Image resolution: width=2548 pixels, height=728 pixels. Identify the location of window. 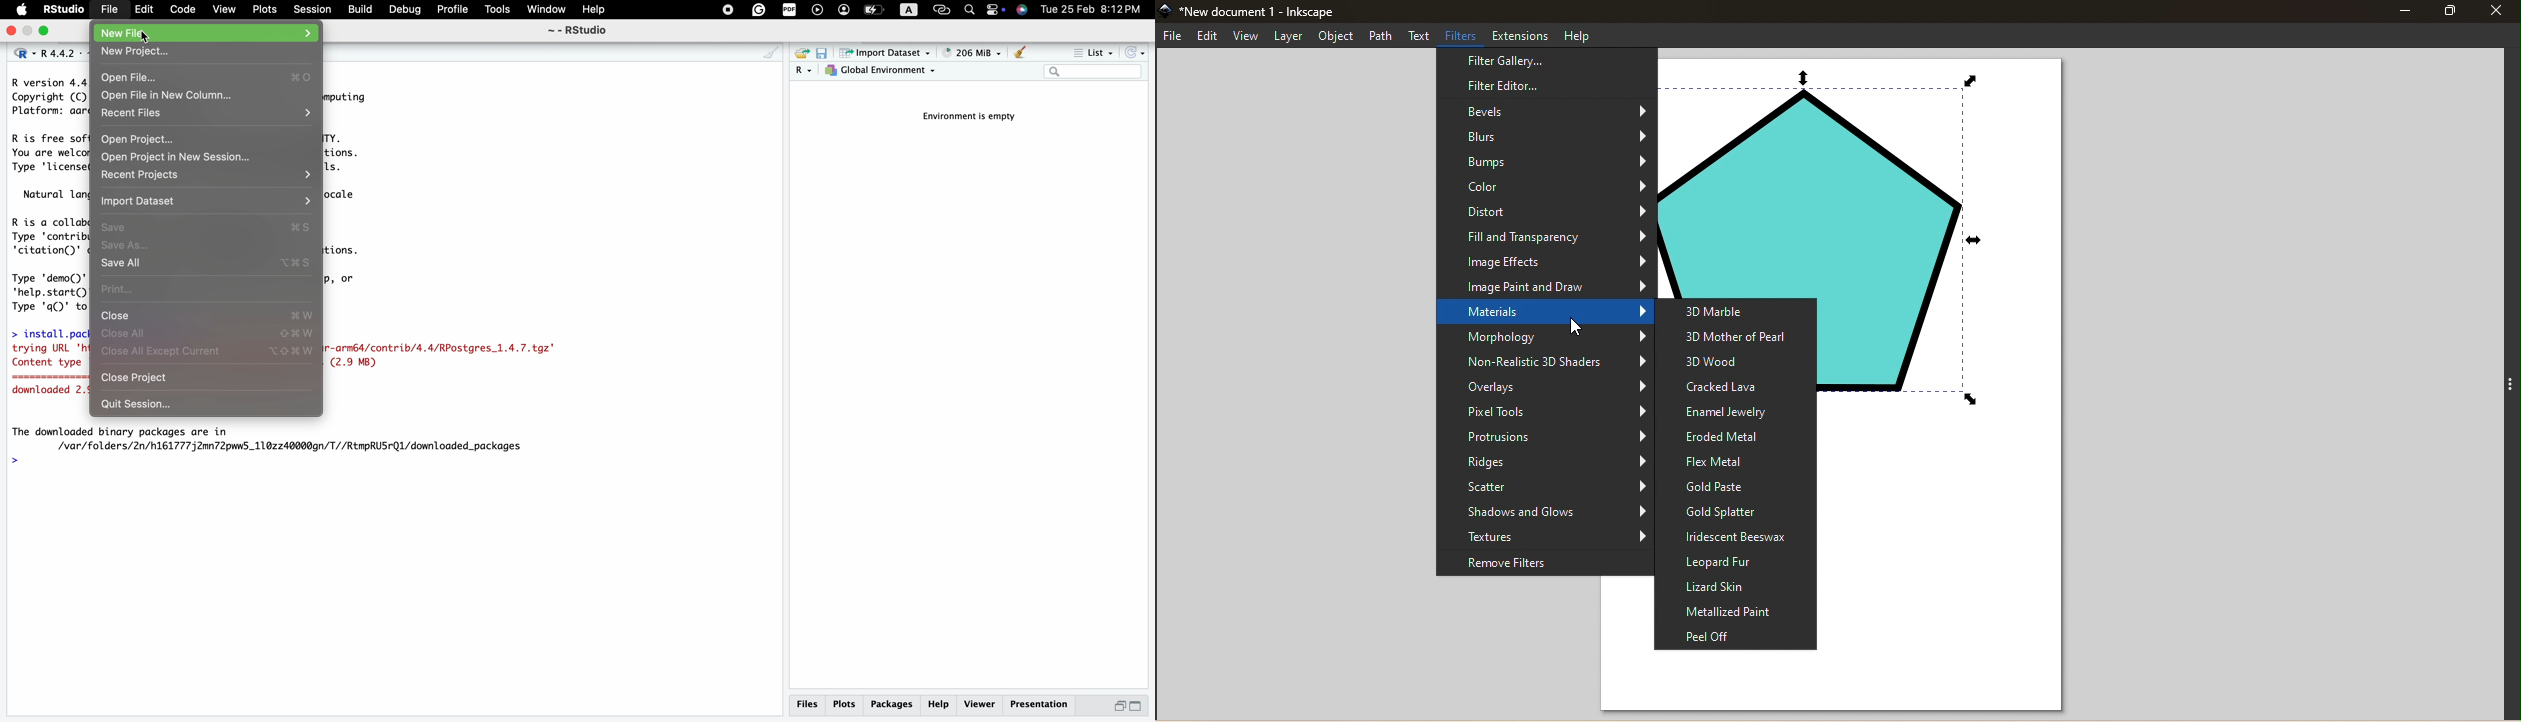
(547, 9).